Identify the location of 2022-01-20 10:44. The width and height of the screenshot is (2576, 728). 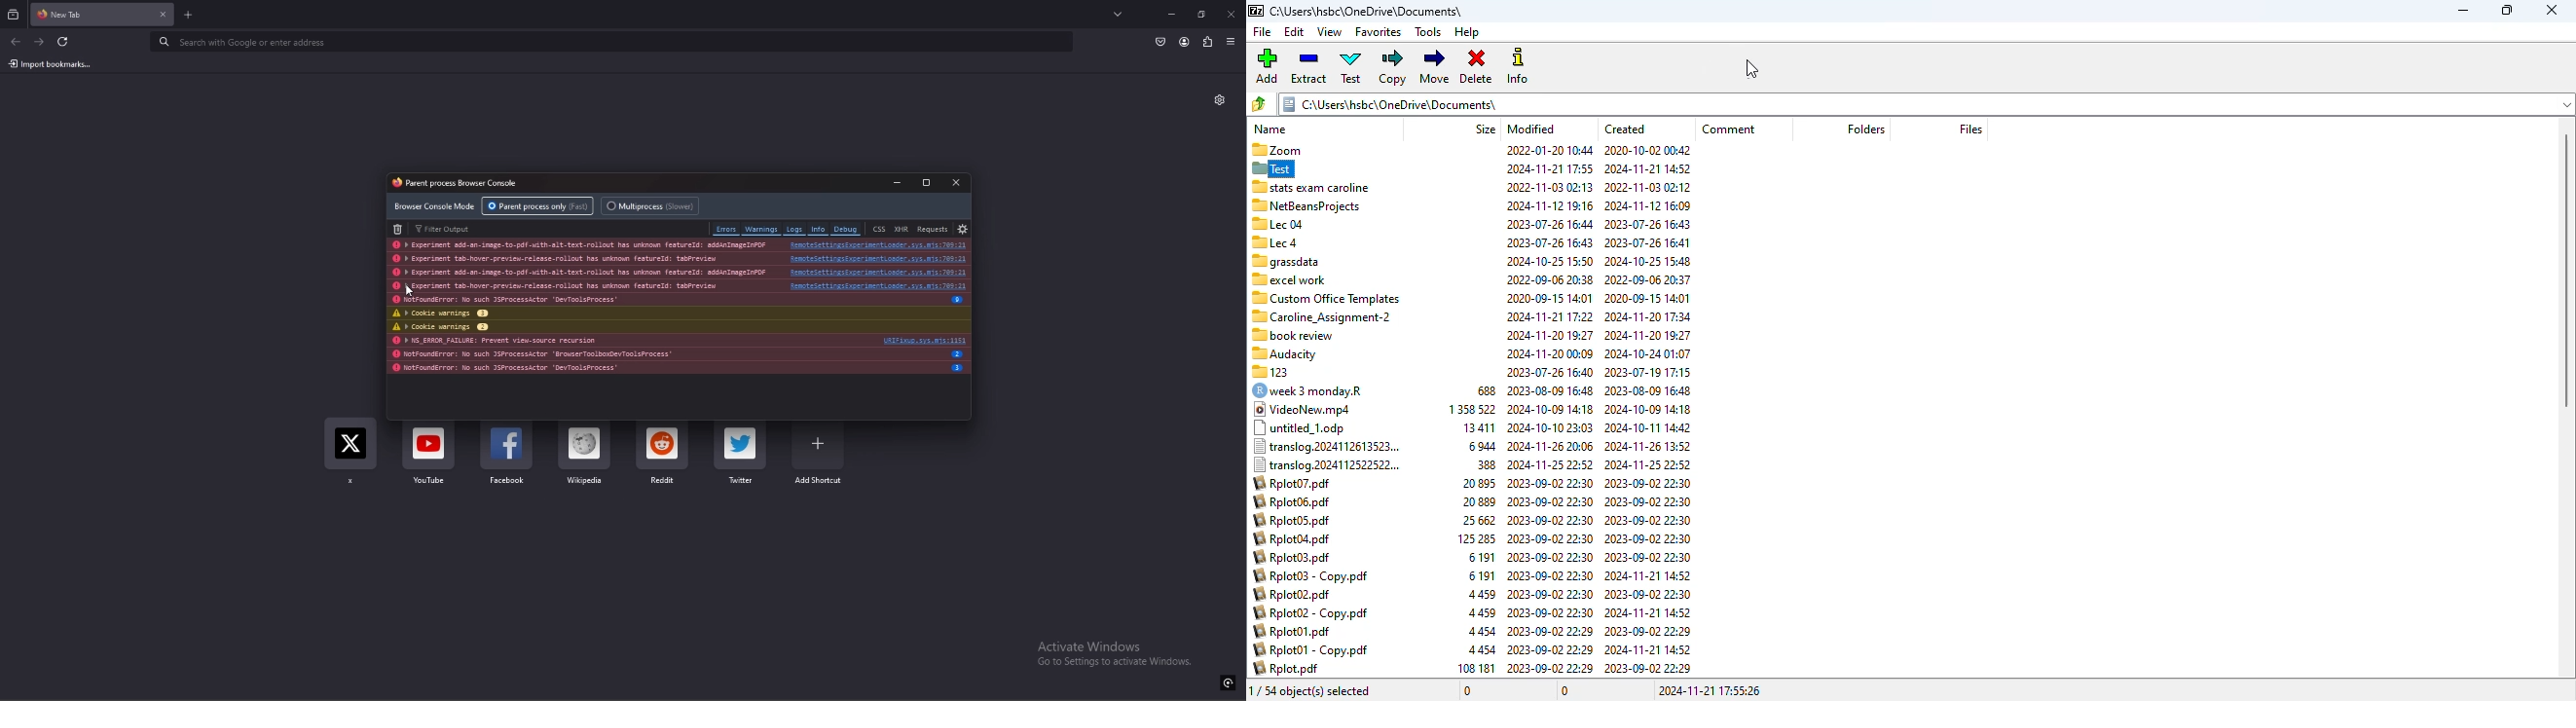
(1549, 150).